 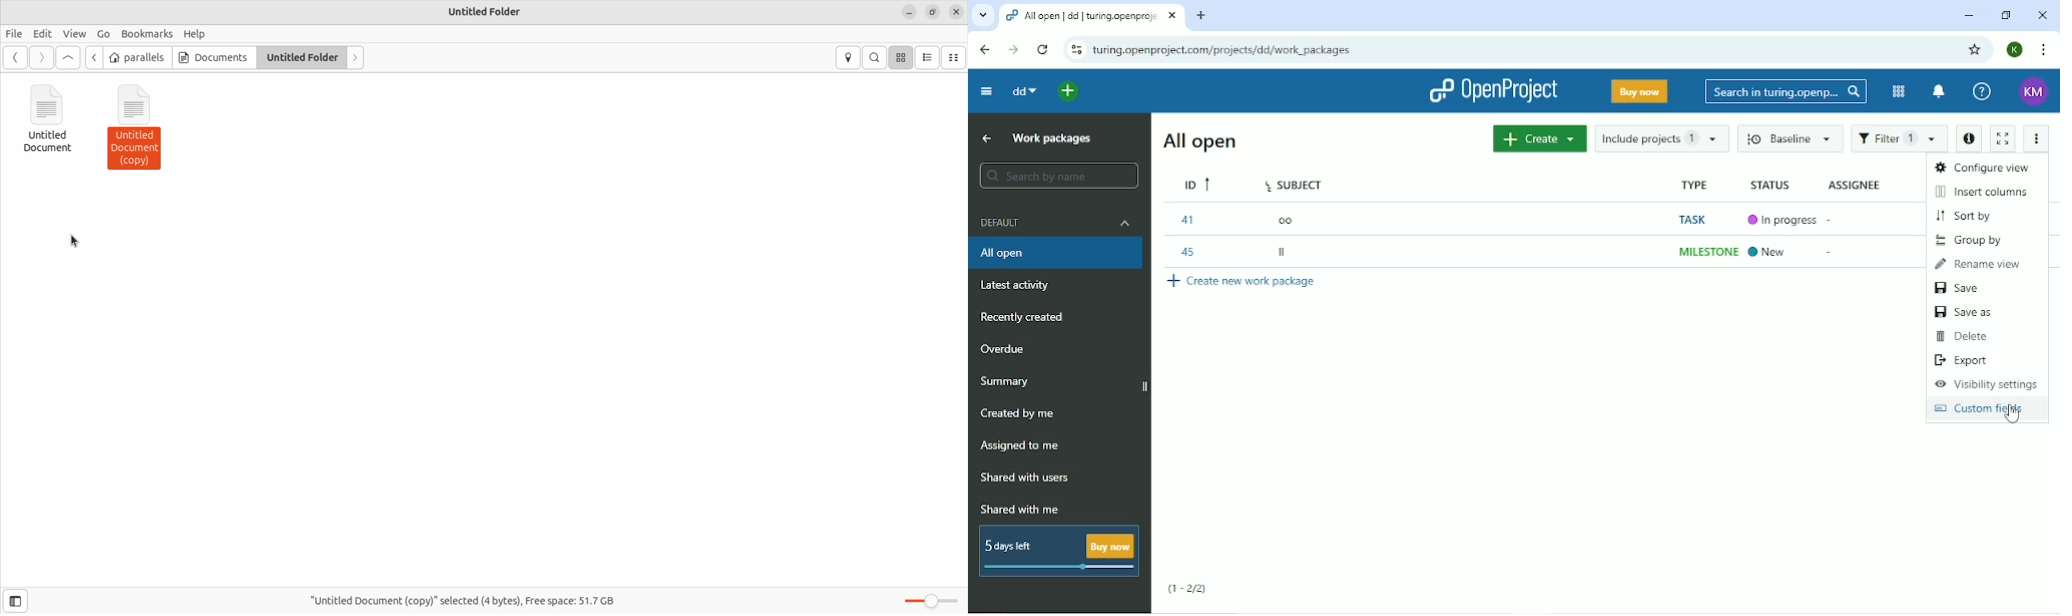 What do you see at coordinates (1772, 252) in the screenshot?
I see `New` at bounding box center [1772, 252].